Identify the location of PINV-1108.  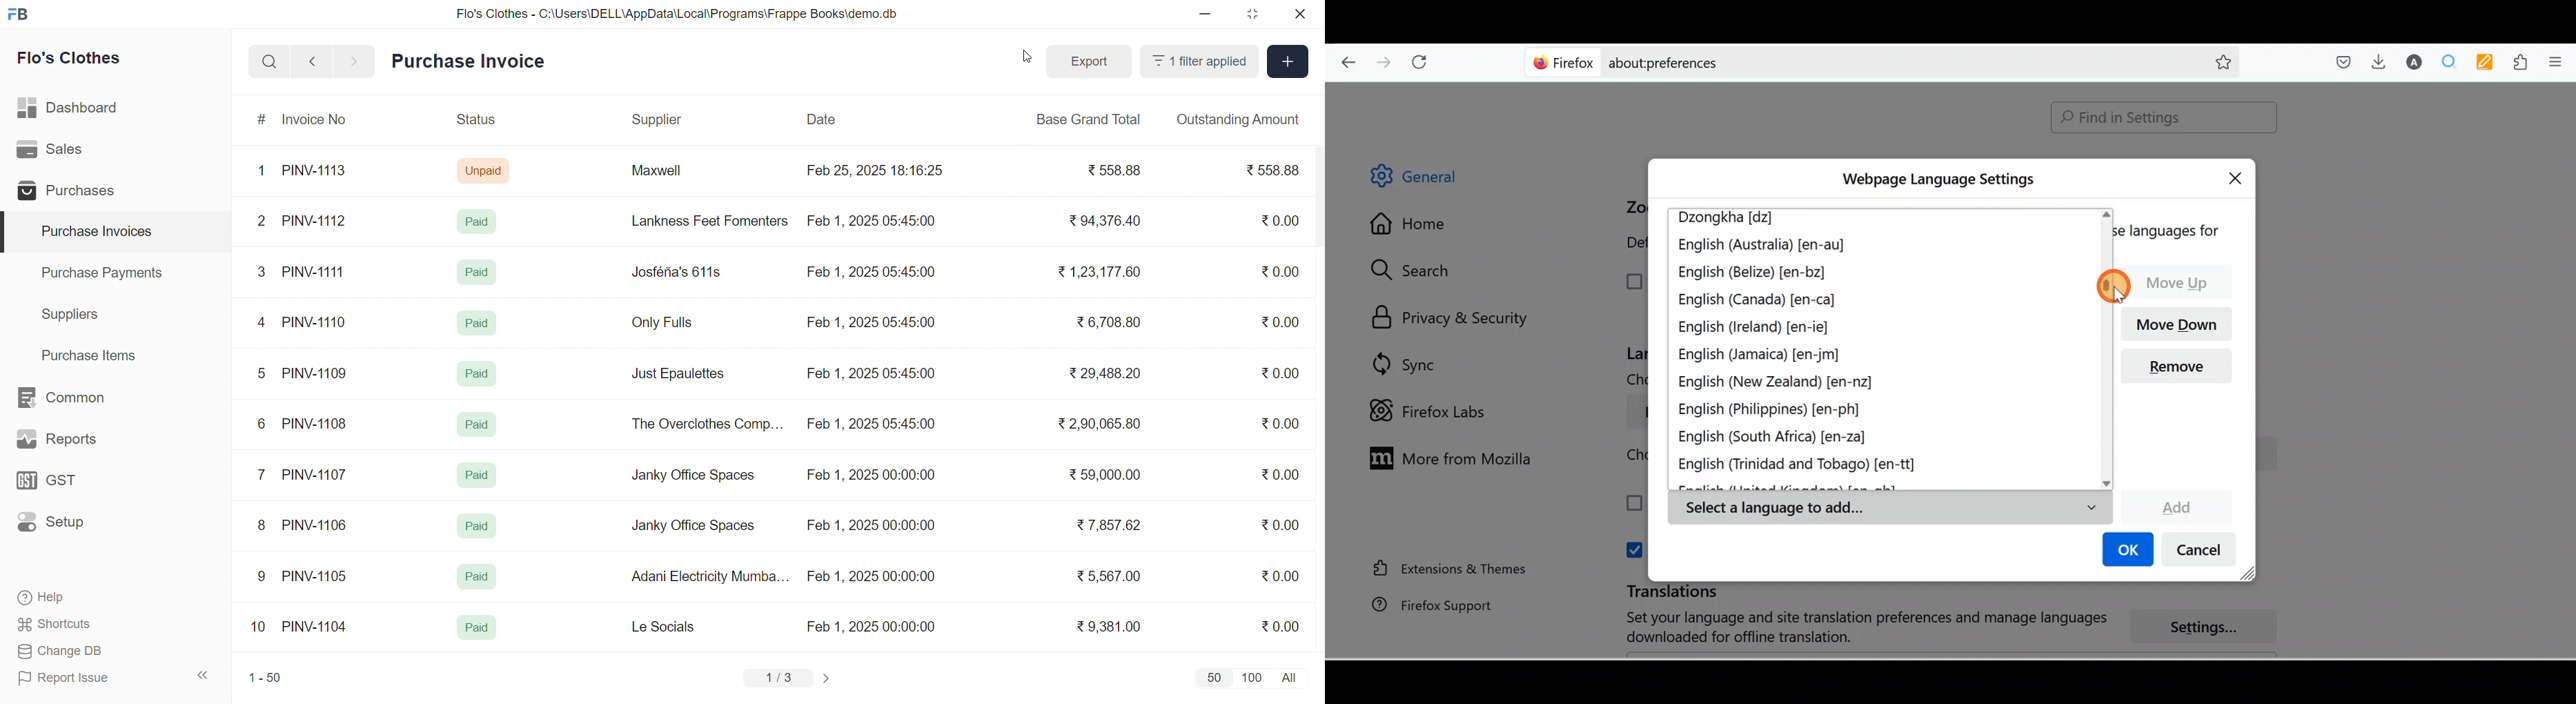
(315, 424).